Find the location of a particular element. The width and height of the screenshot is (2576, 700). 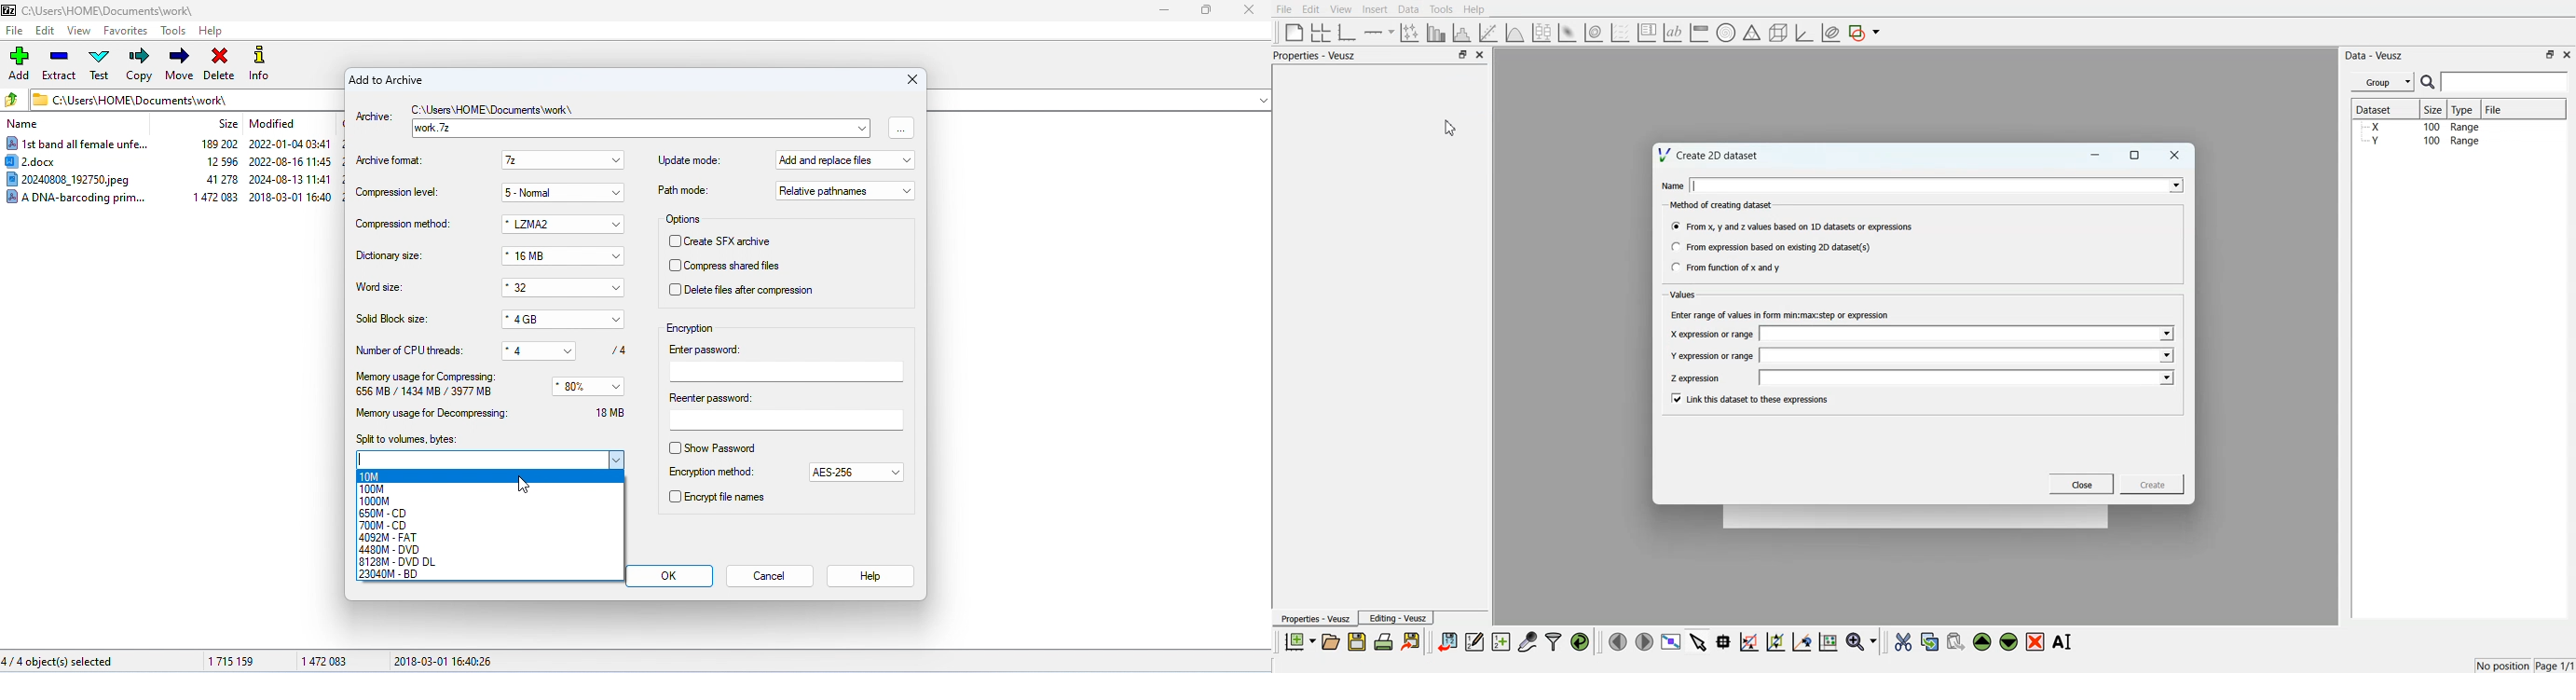

Move to the previous page is located at coordinates (1618, 641).